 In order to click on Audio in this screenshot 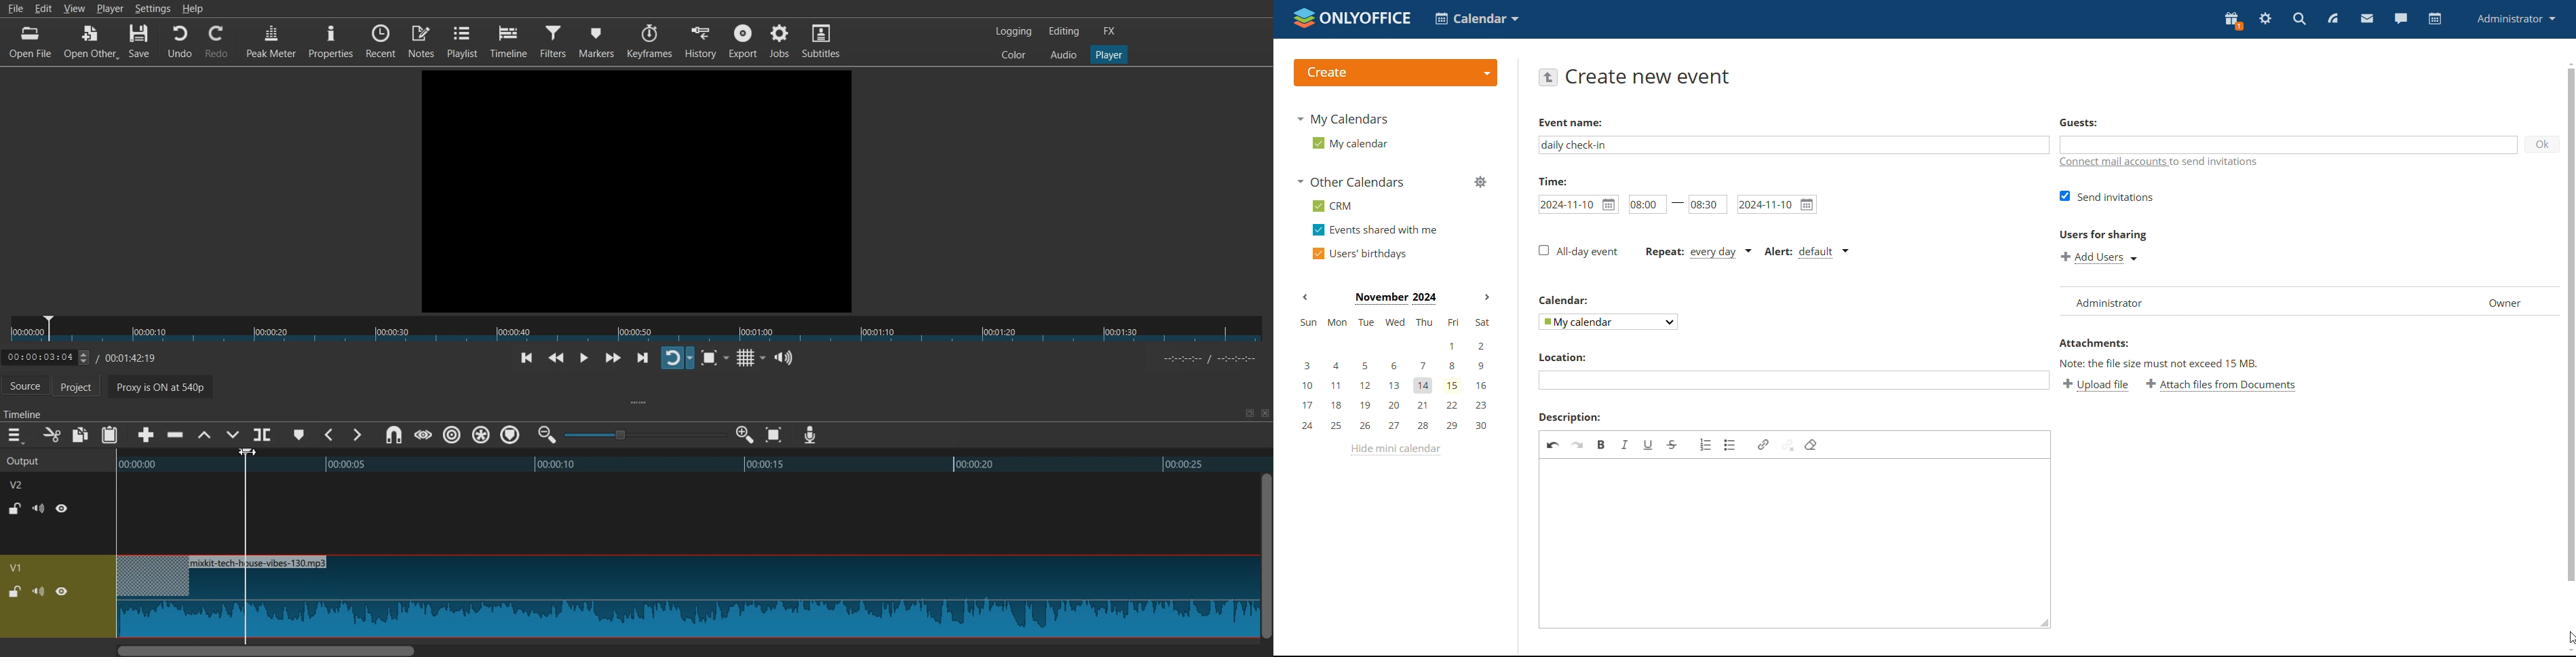, I will do `click(1063, 54)`.